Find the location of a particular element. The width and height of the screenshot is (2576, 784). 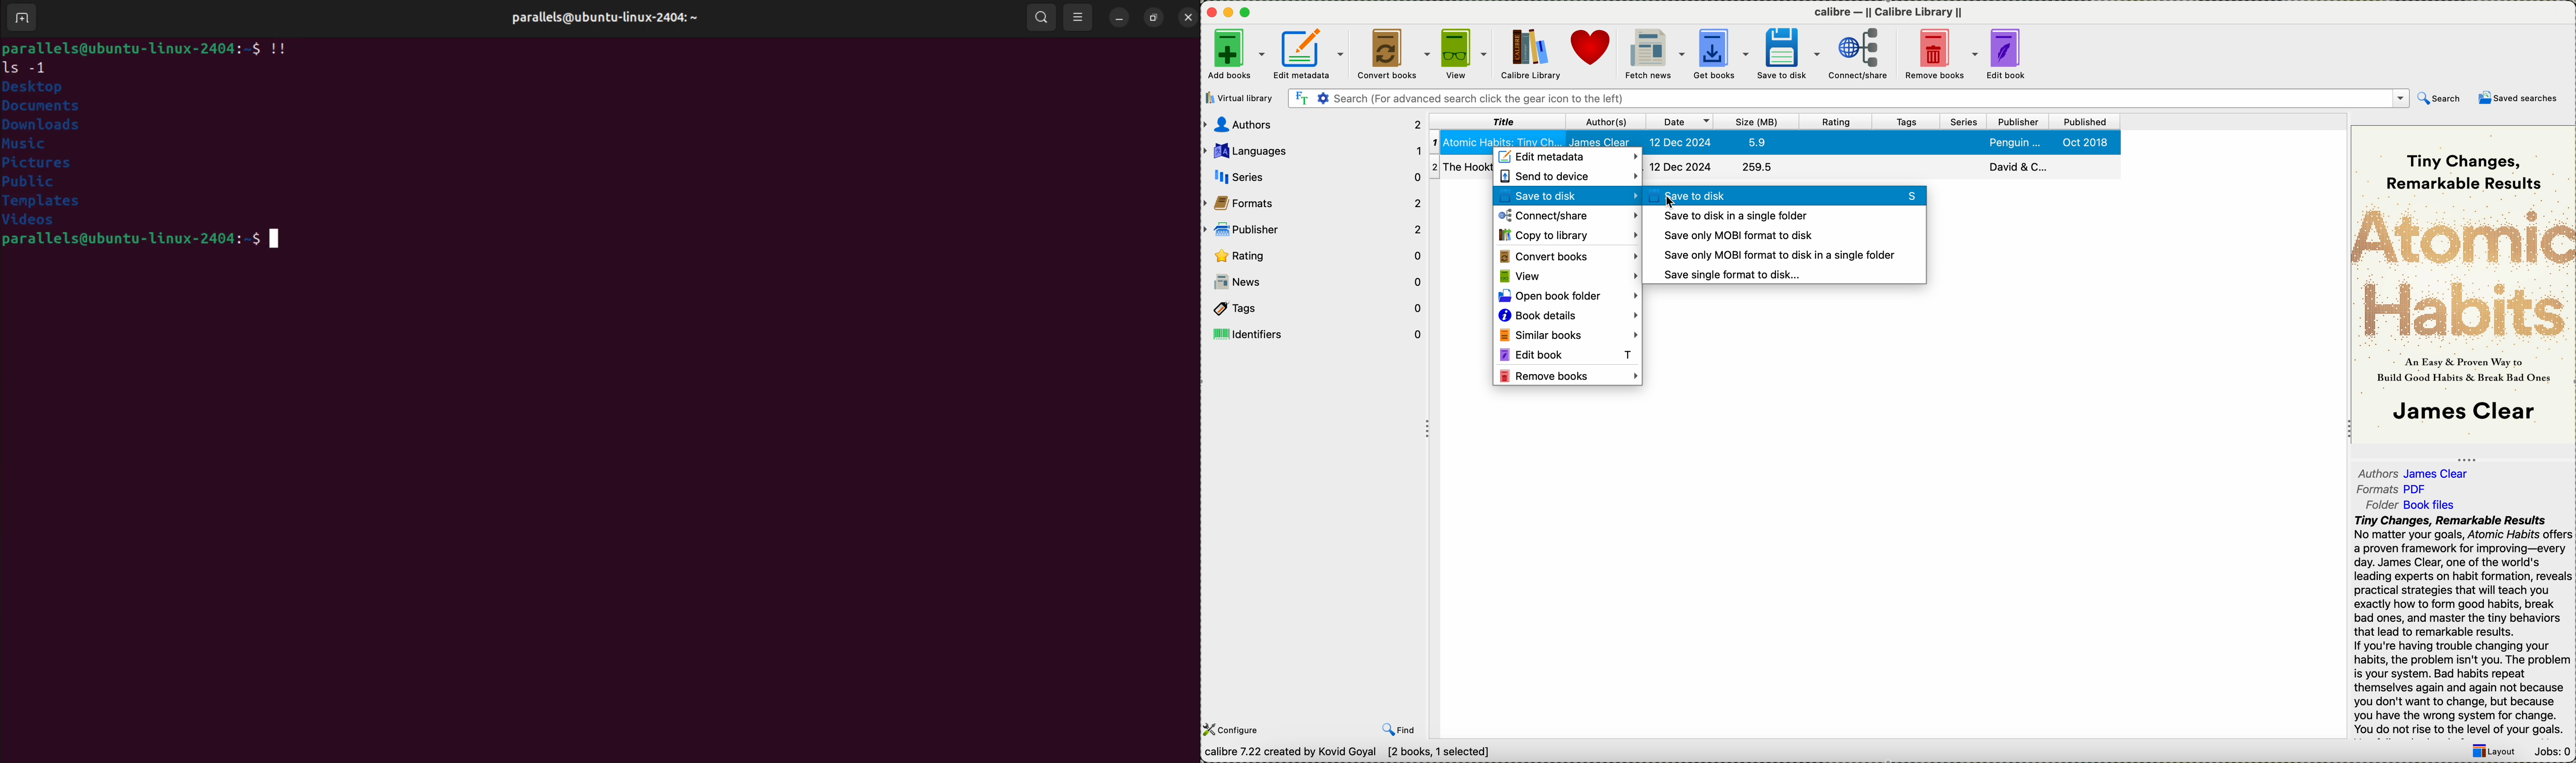

get books is located at coordinates (1720, 54).